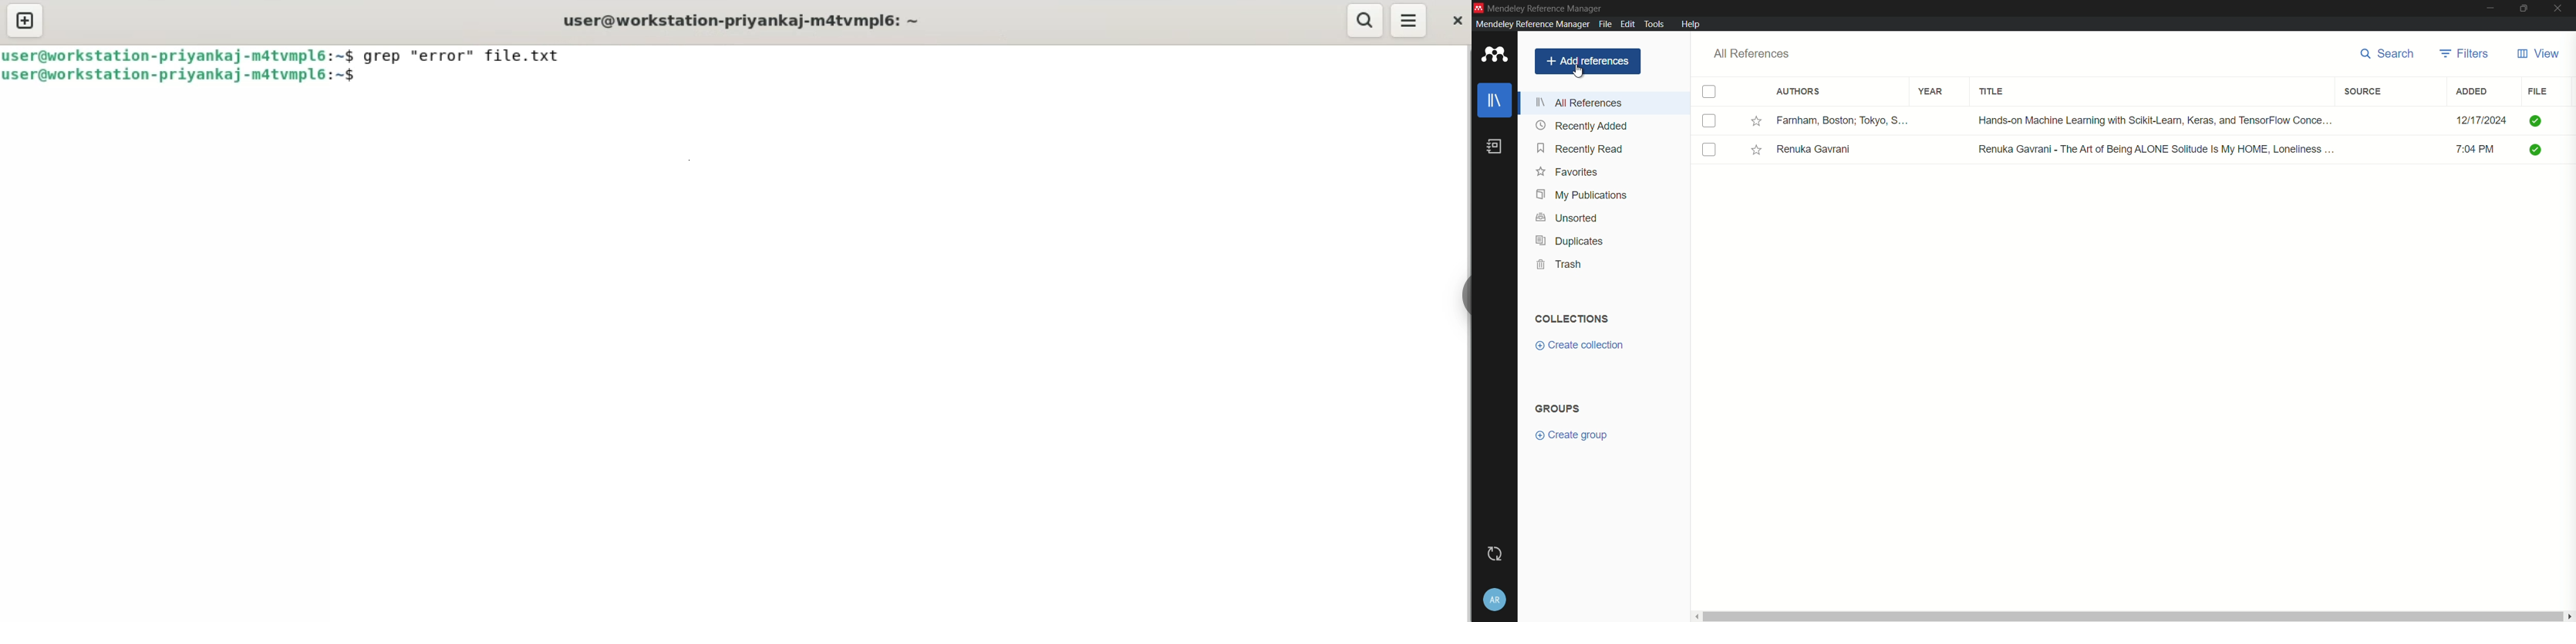 This screenshot has width=2576, height=644. I want to click on select, so click(1710, 150).